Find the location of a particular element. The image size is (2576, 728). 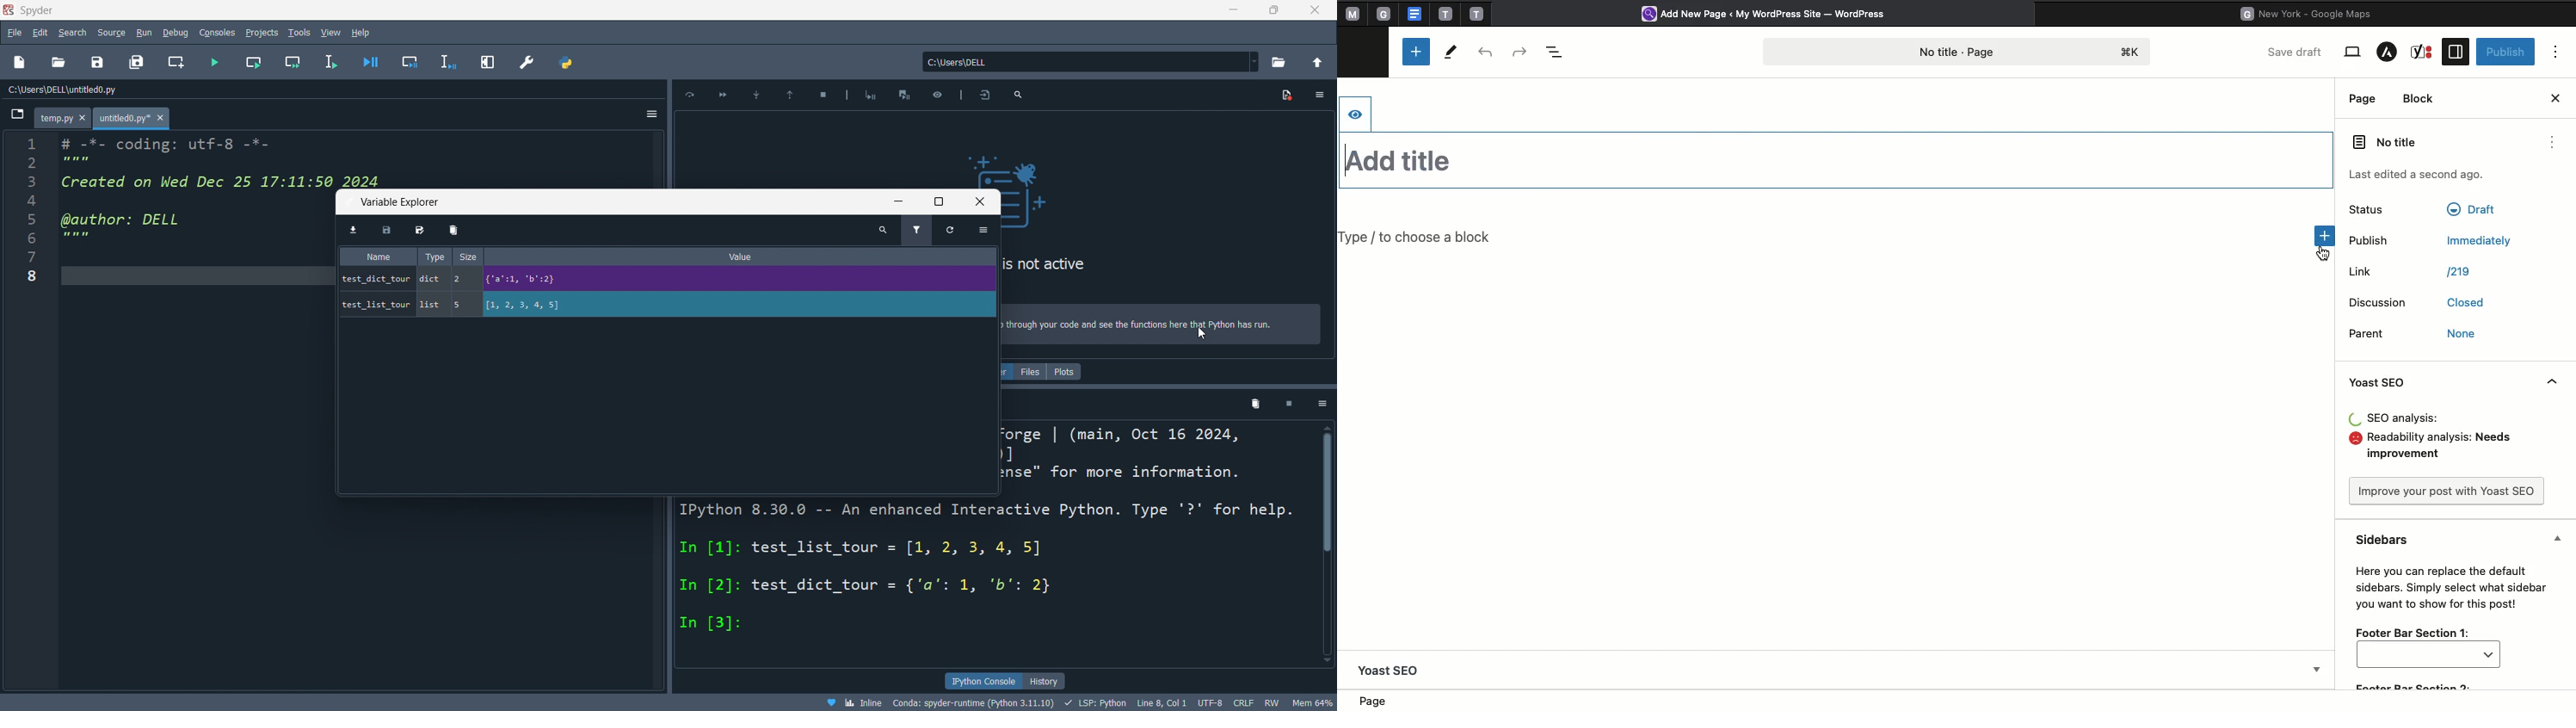

icon is located at coordinates (1322, 95).